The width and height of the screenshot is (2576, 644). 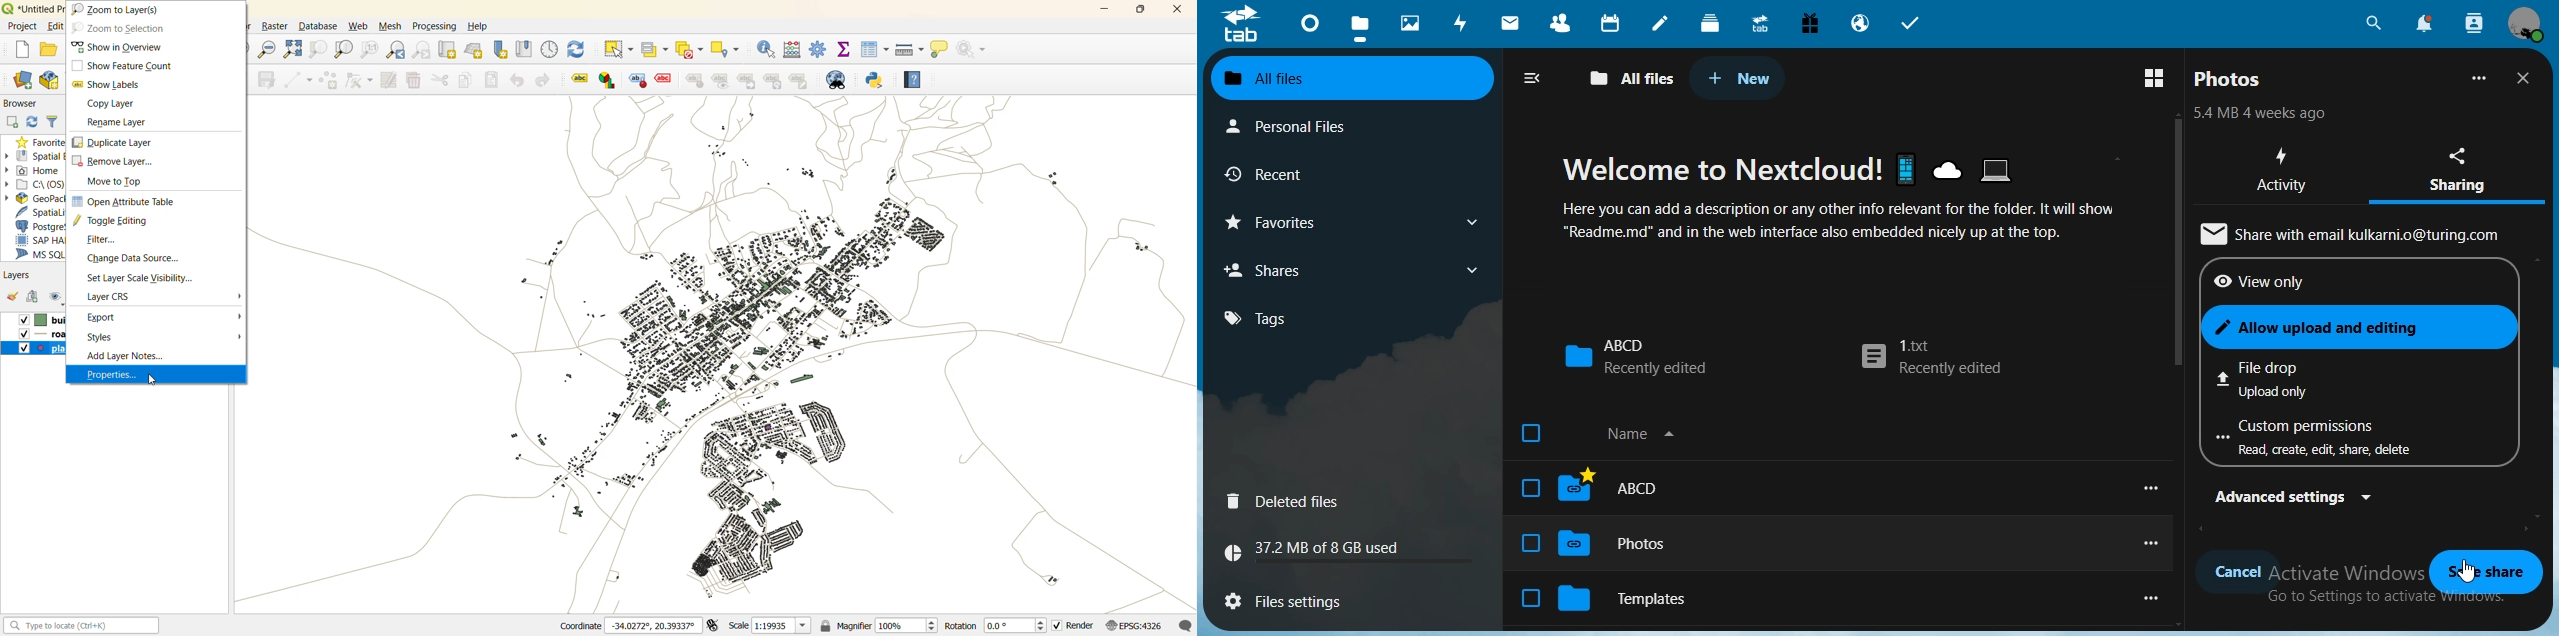 I want to click on free trial, so click(x=1810, y=24).